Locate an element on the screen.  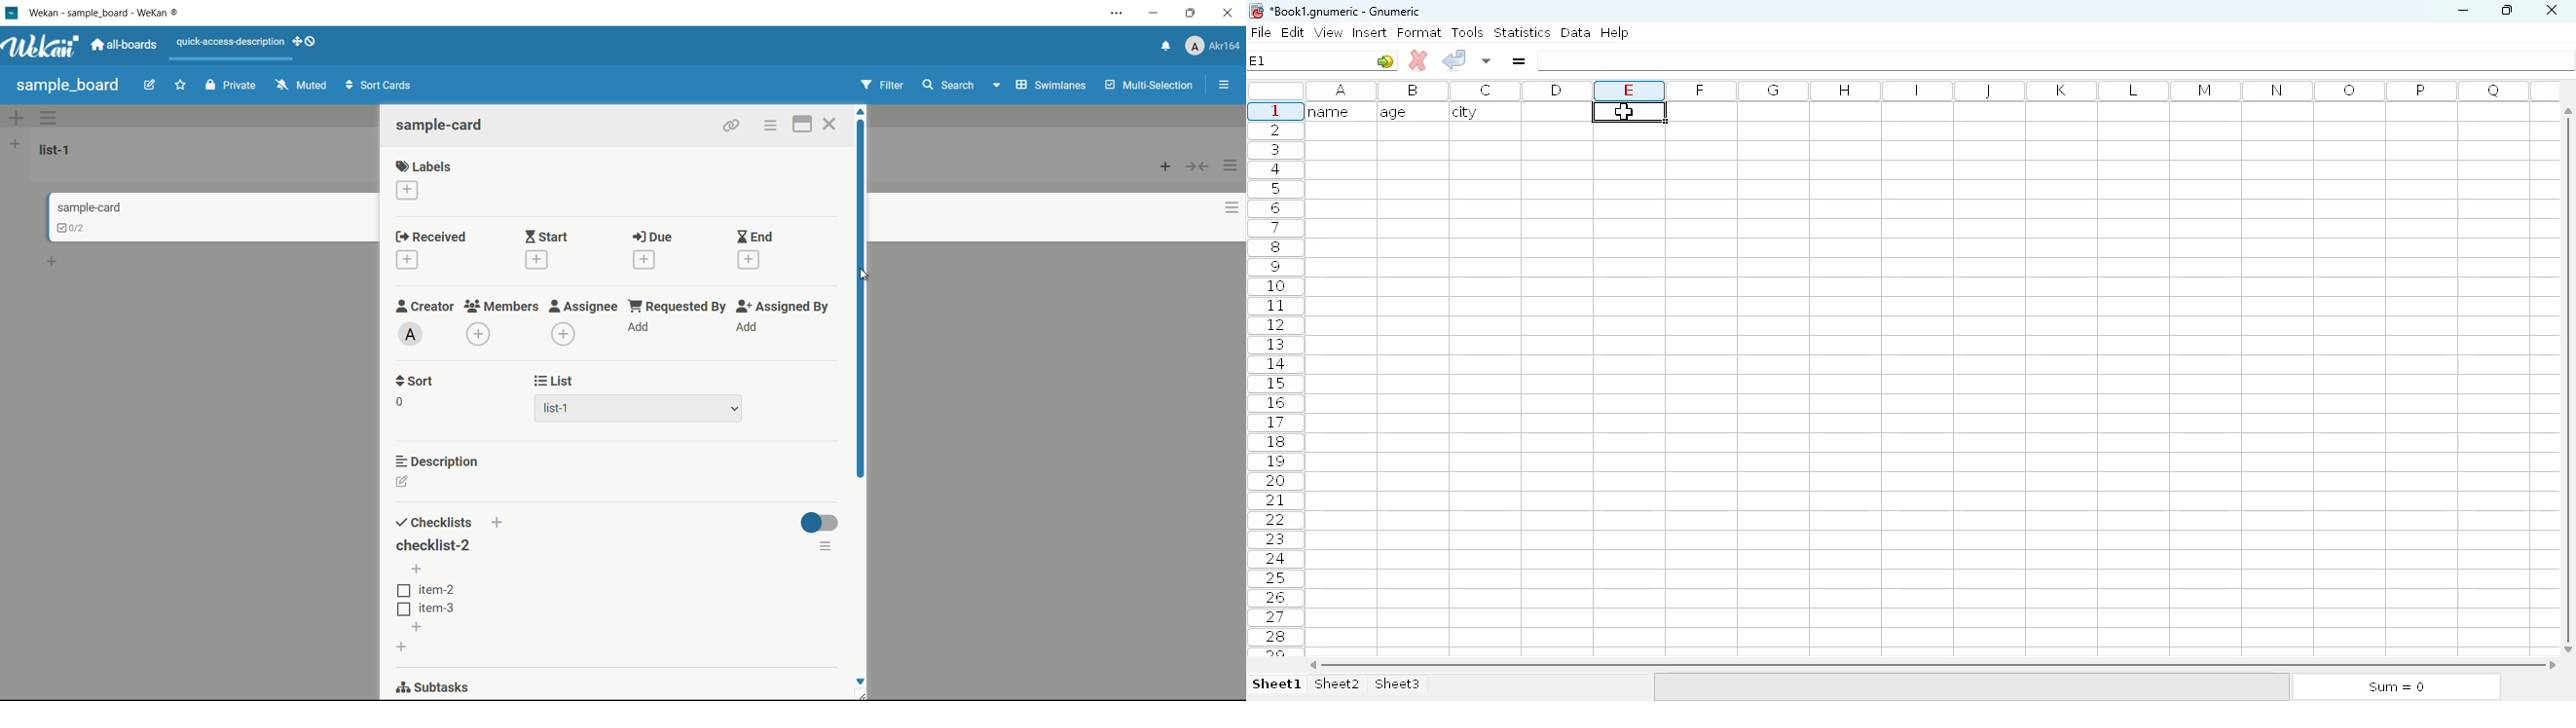
quick-access-description is located at coordinates (230, 42).